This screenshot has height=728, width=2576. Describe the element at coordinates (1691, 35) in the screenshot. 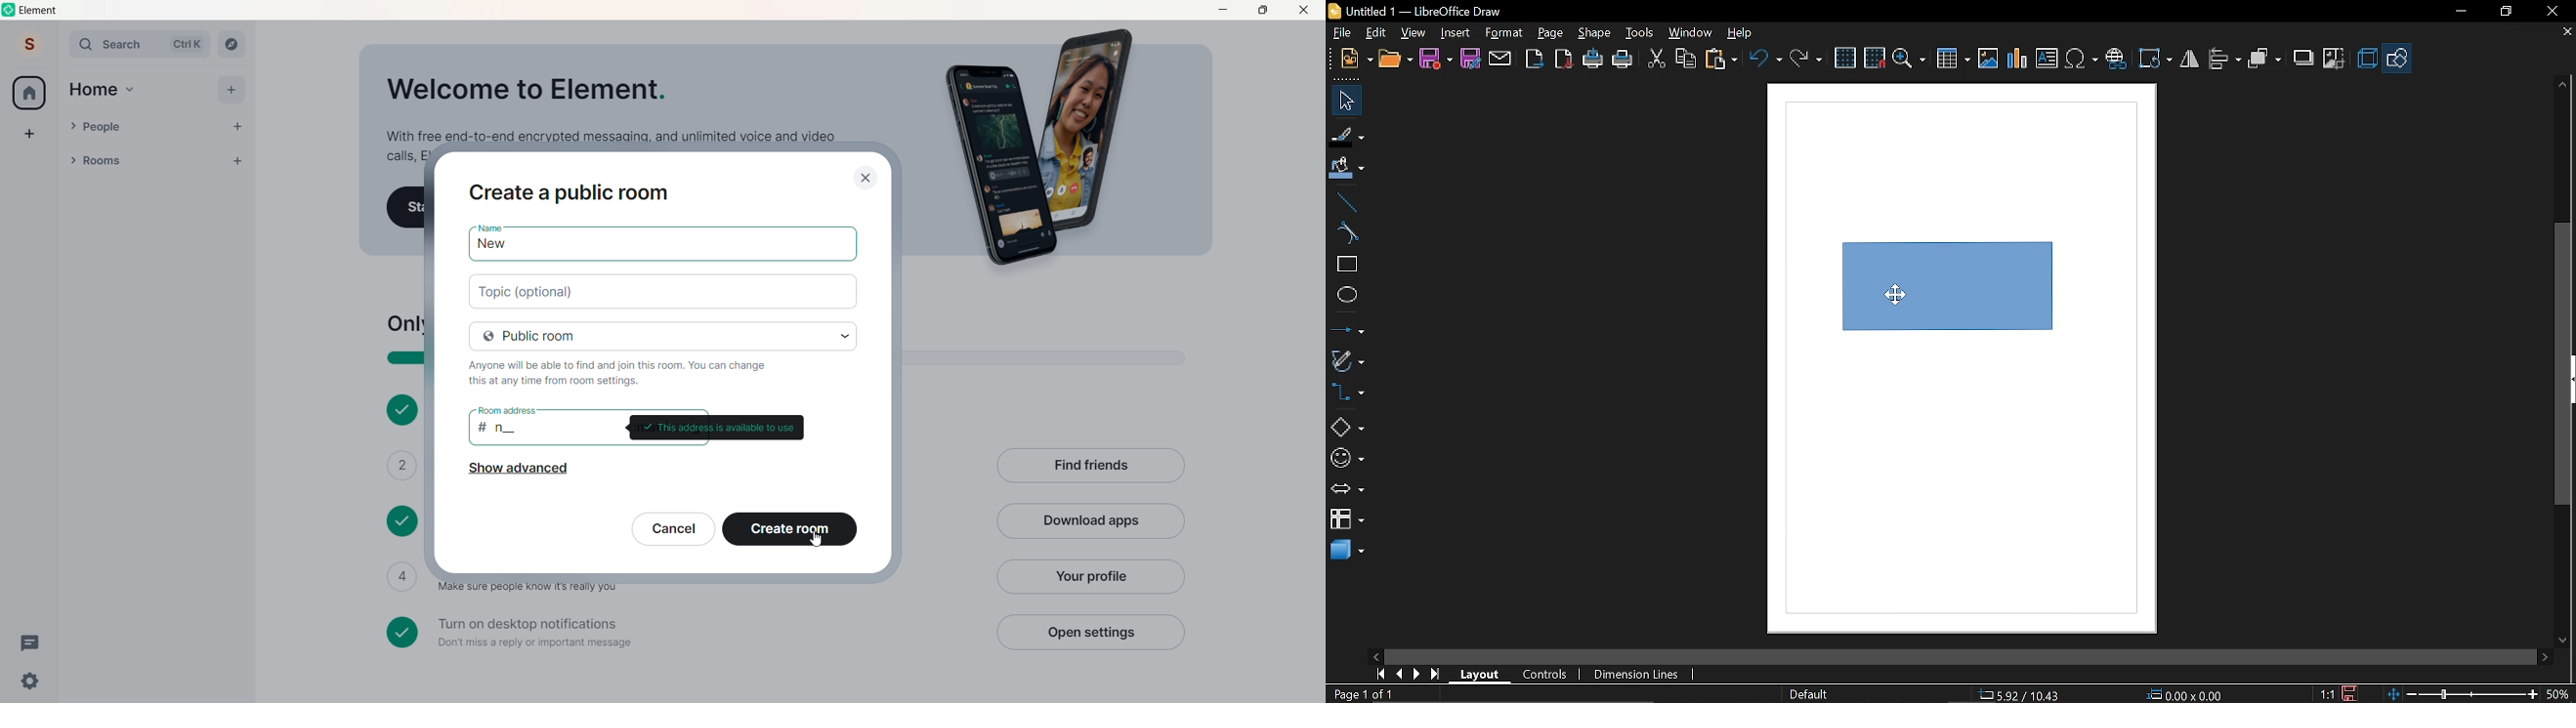

I see `window` at that location.